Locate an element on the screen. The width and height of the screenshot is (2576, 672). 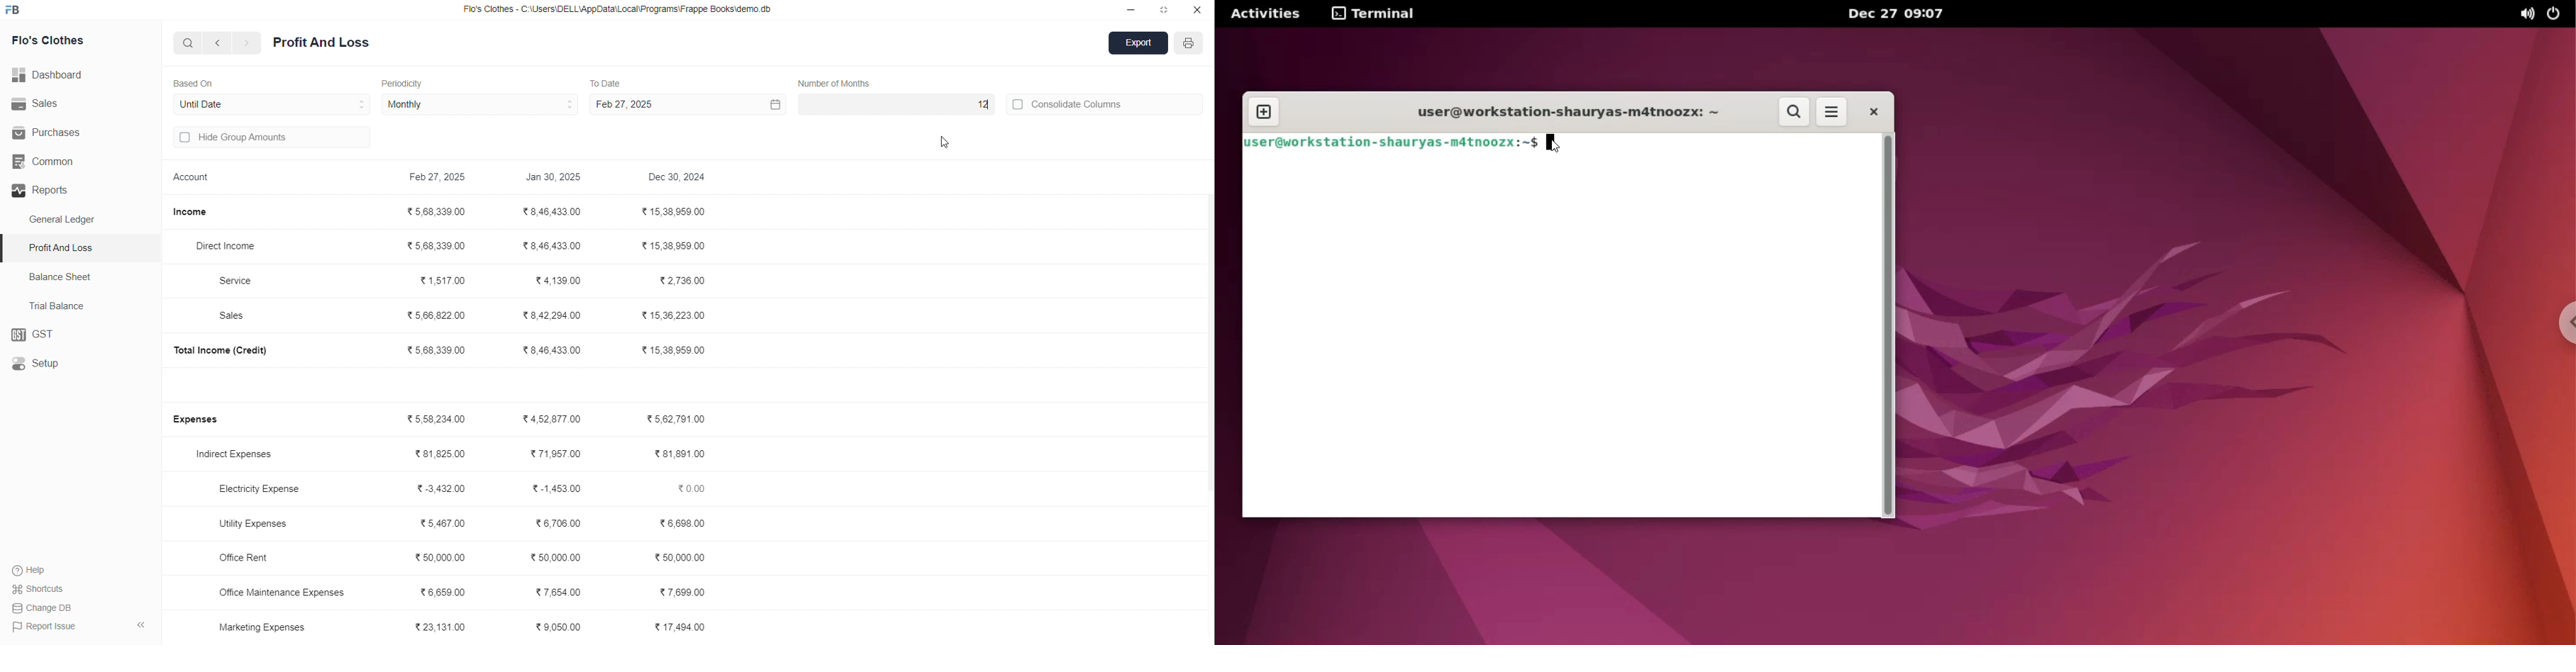
Activities is located at coordinates (1265, 16).